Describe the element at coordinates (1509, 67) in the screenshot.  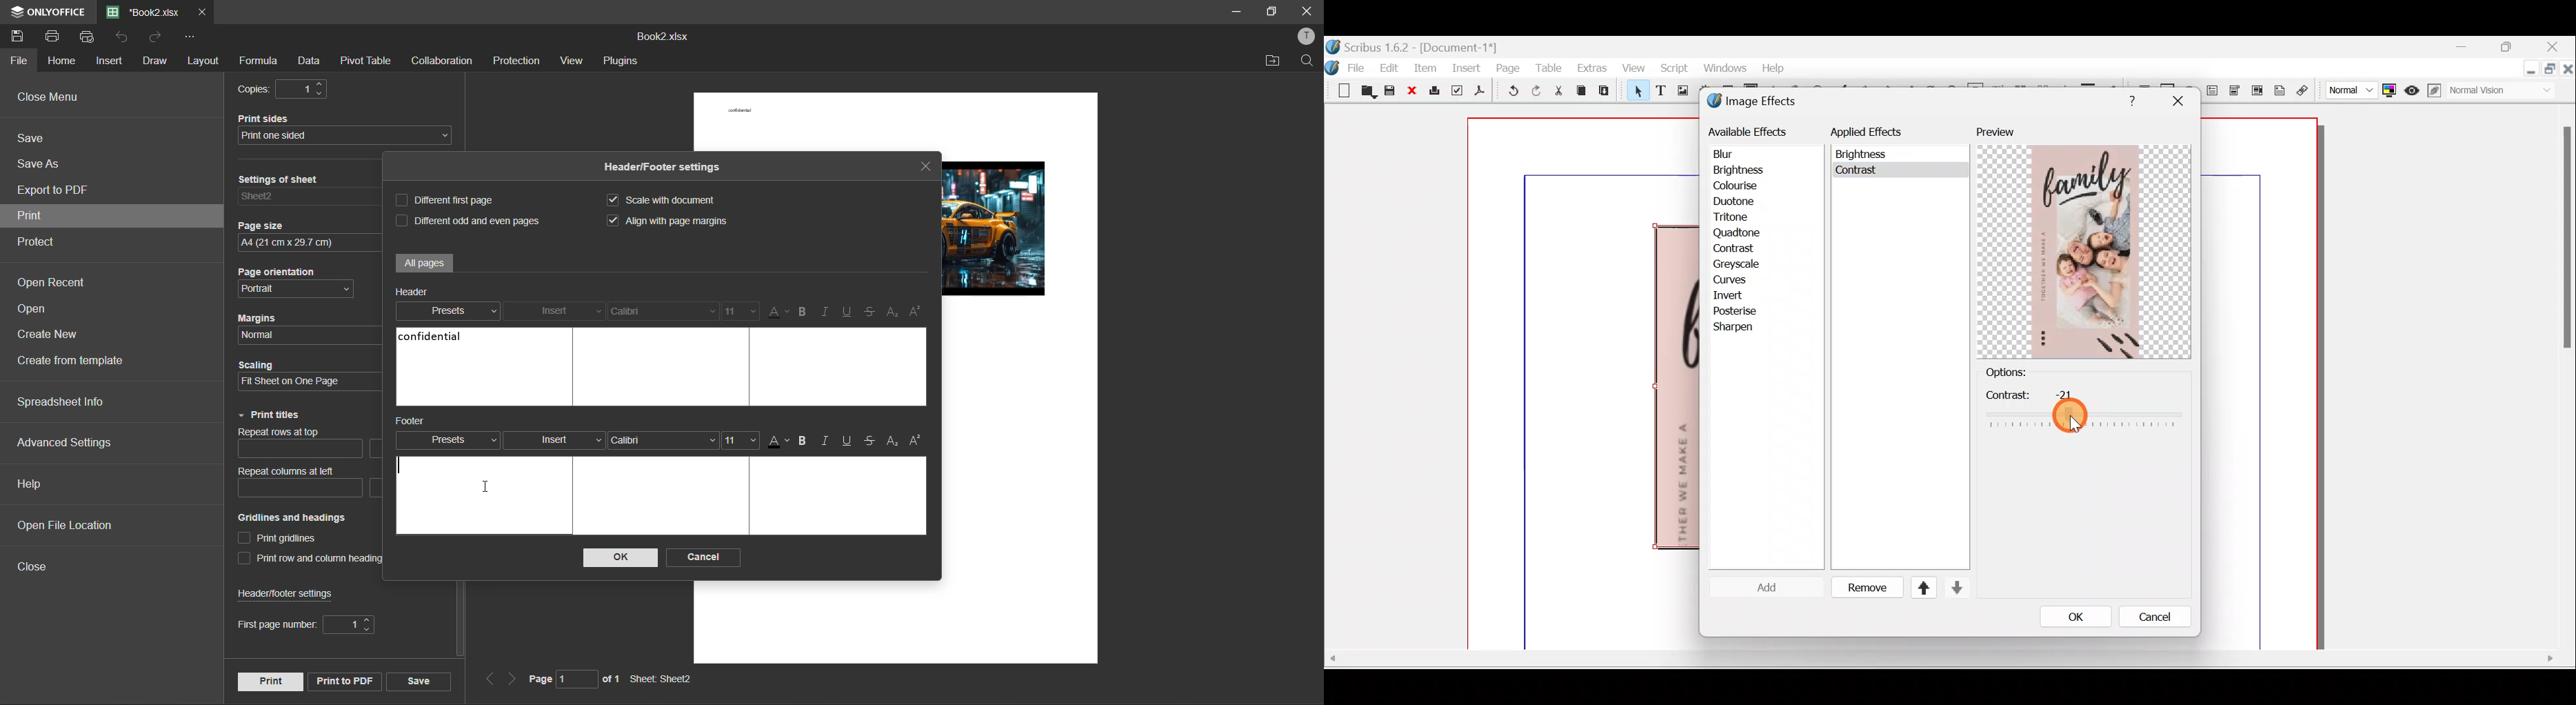
I see `Page` at that location.